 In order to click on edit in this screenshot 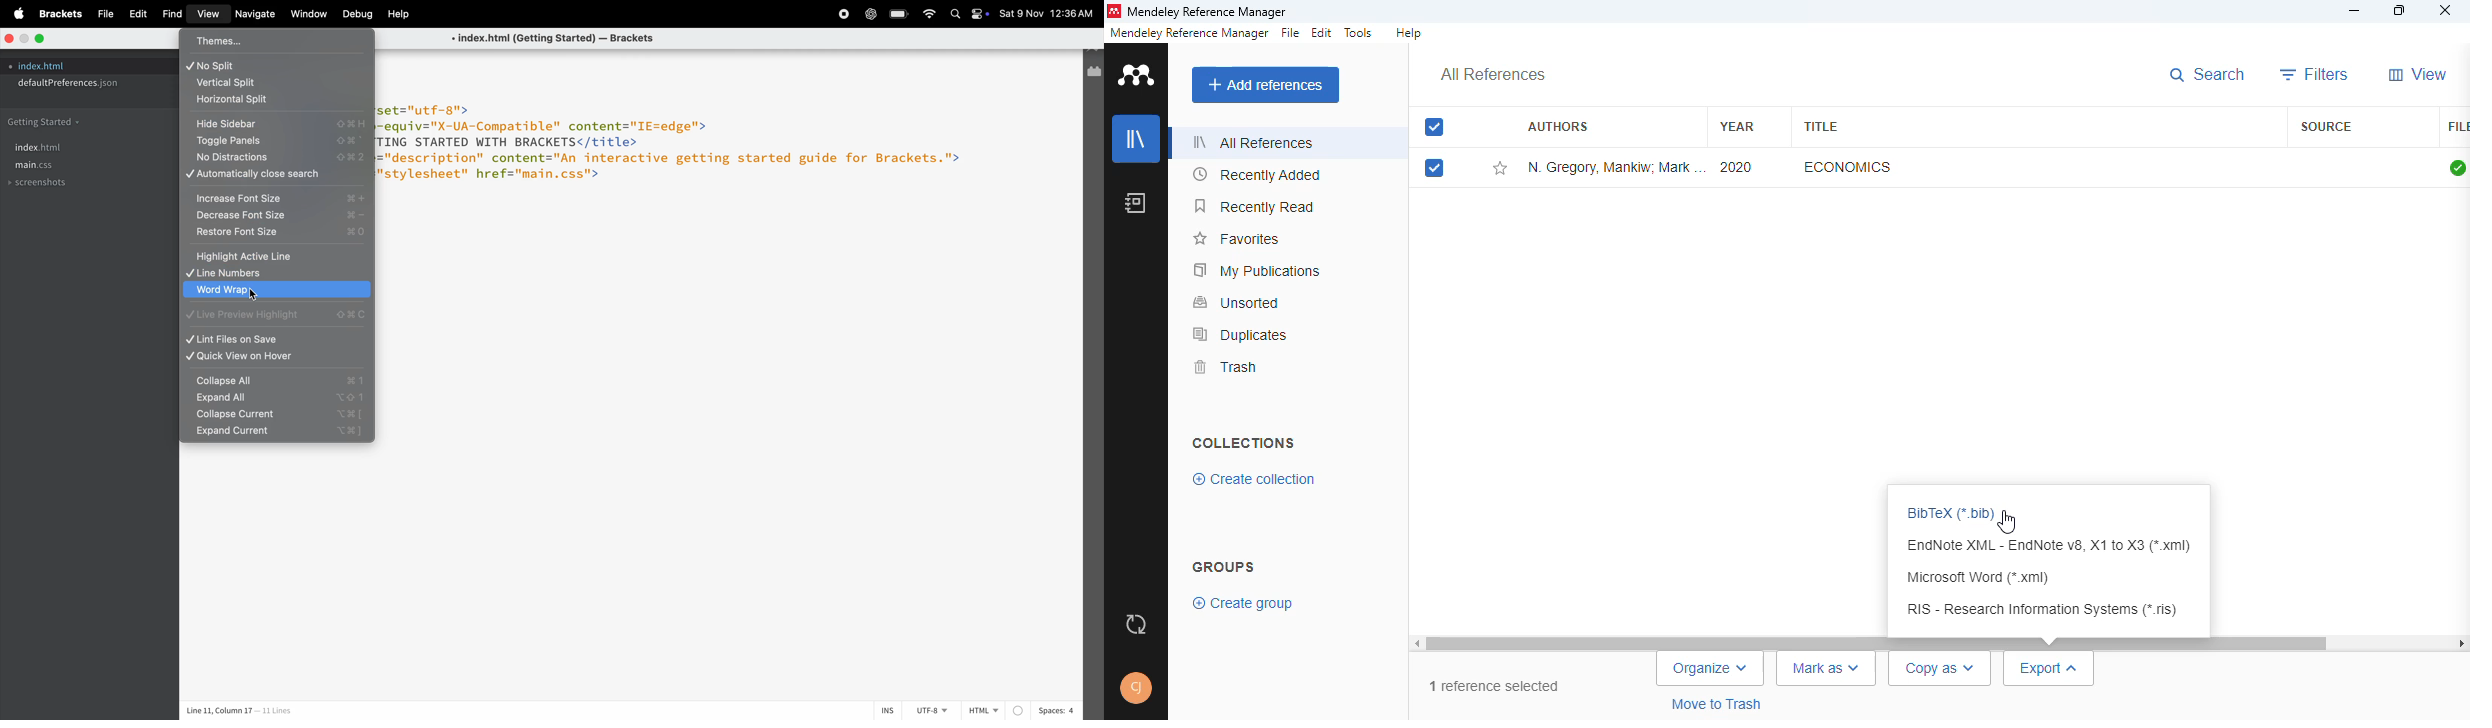, I will do `click(1323, 33)`.